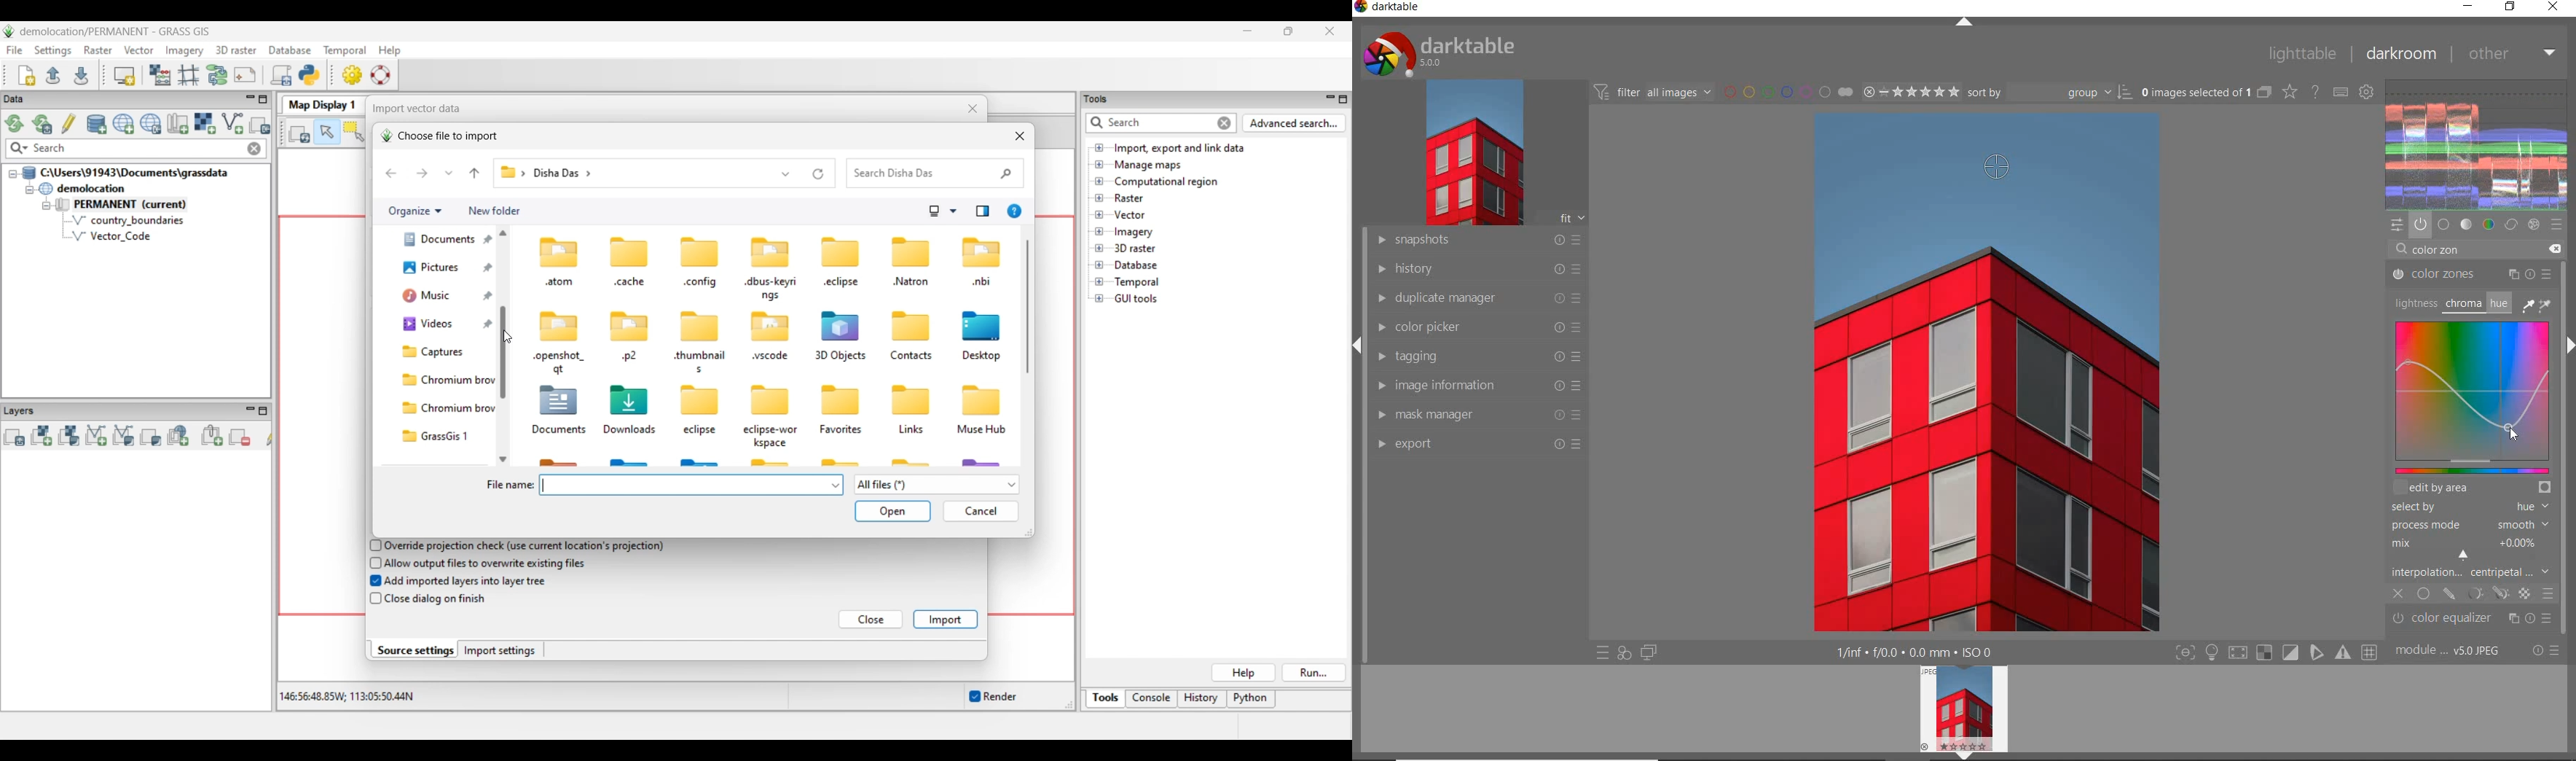 Image resolution: width=2576 pixels, height=784 pixels. What do you see at coordinates (1603, 654) in the screenshot?
I see `quick access to presets` at bounding box center [1603, 654].